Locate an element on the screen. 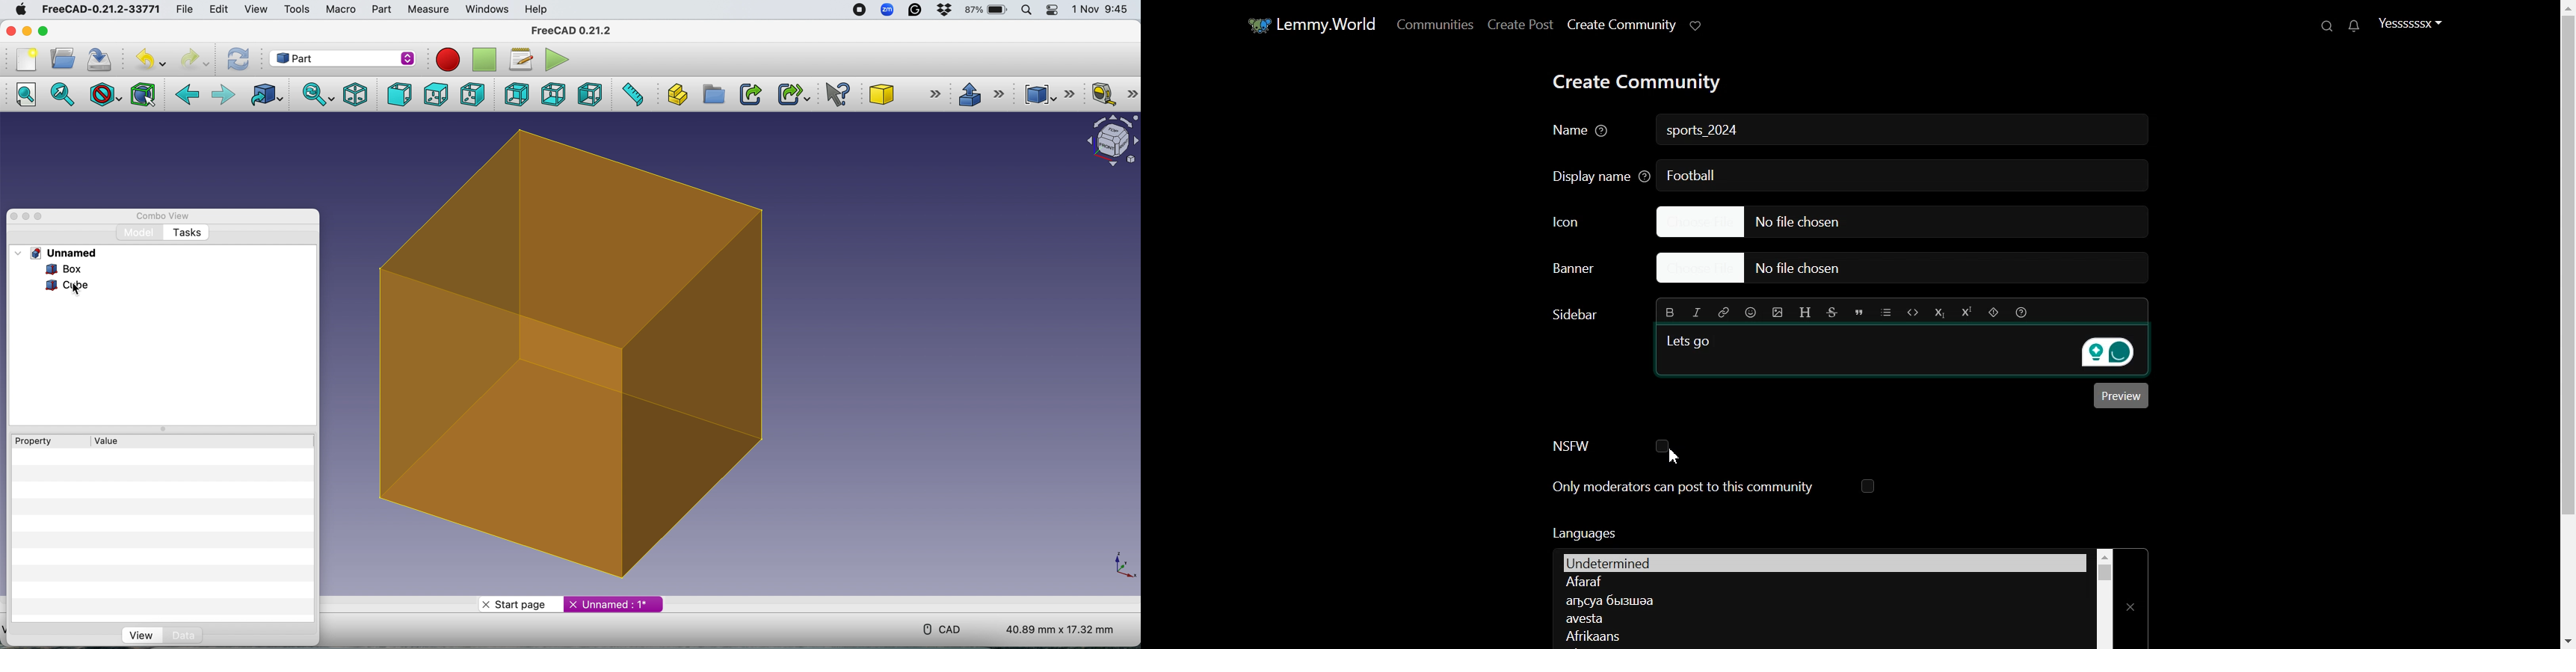 The width and height of the screenshot is (2576, 672). Choose file is located at coordinates (1901, 221).